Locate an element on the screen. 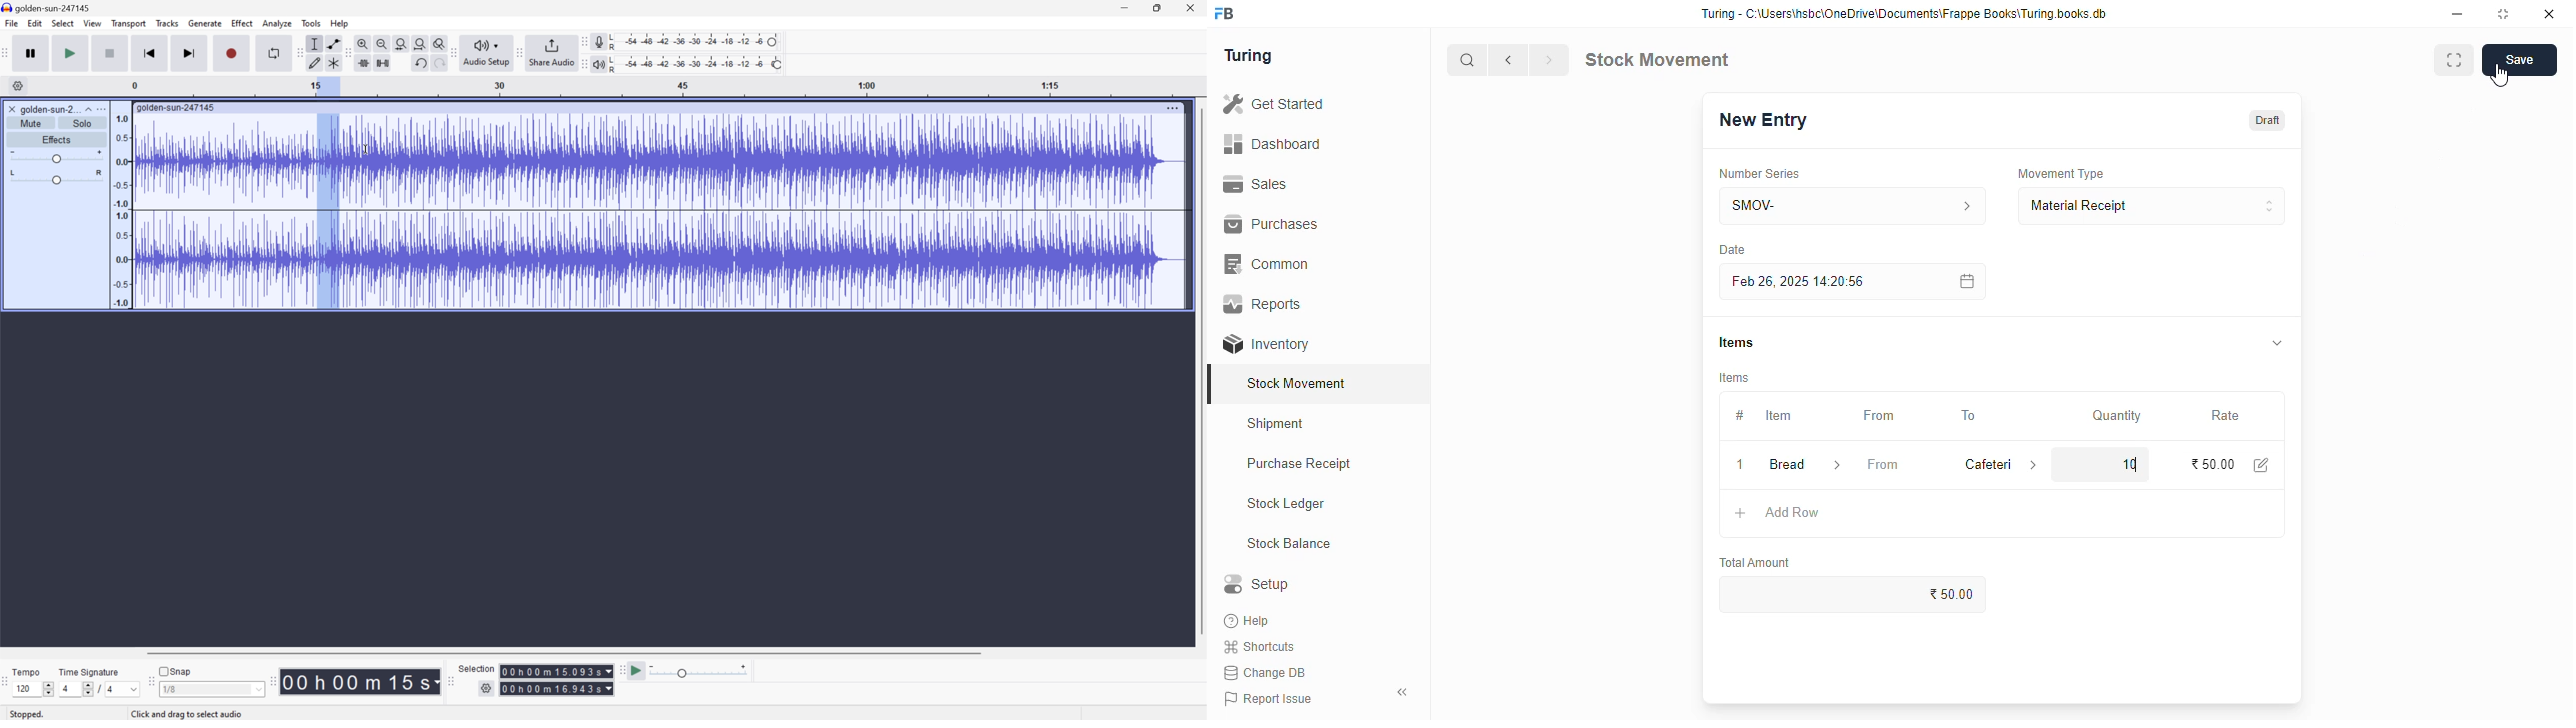  item is located at coordinates (1778, 415).